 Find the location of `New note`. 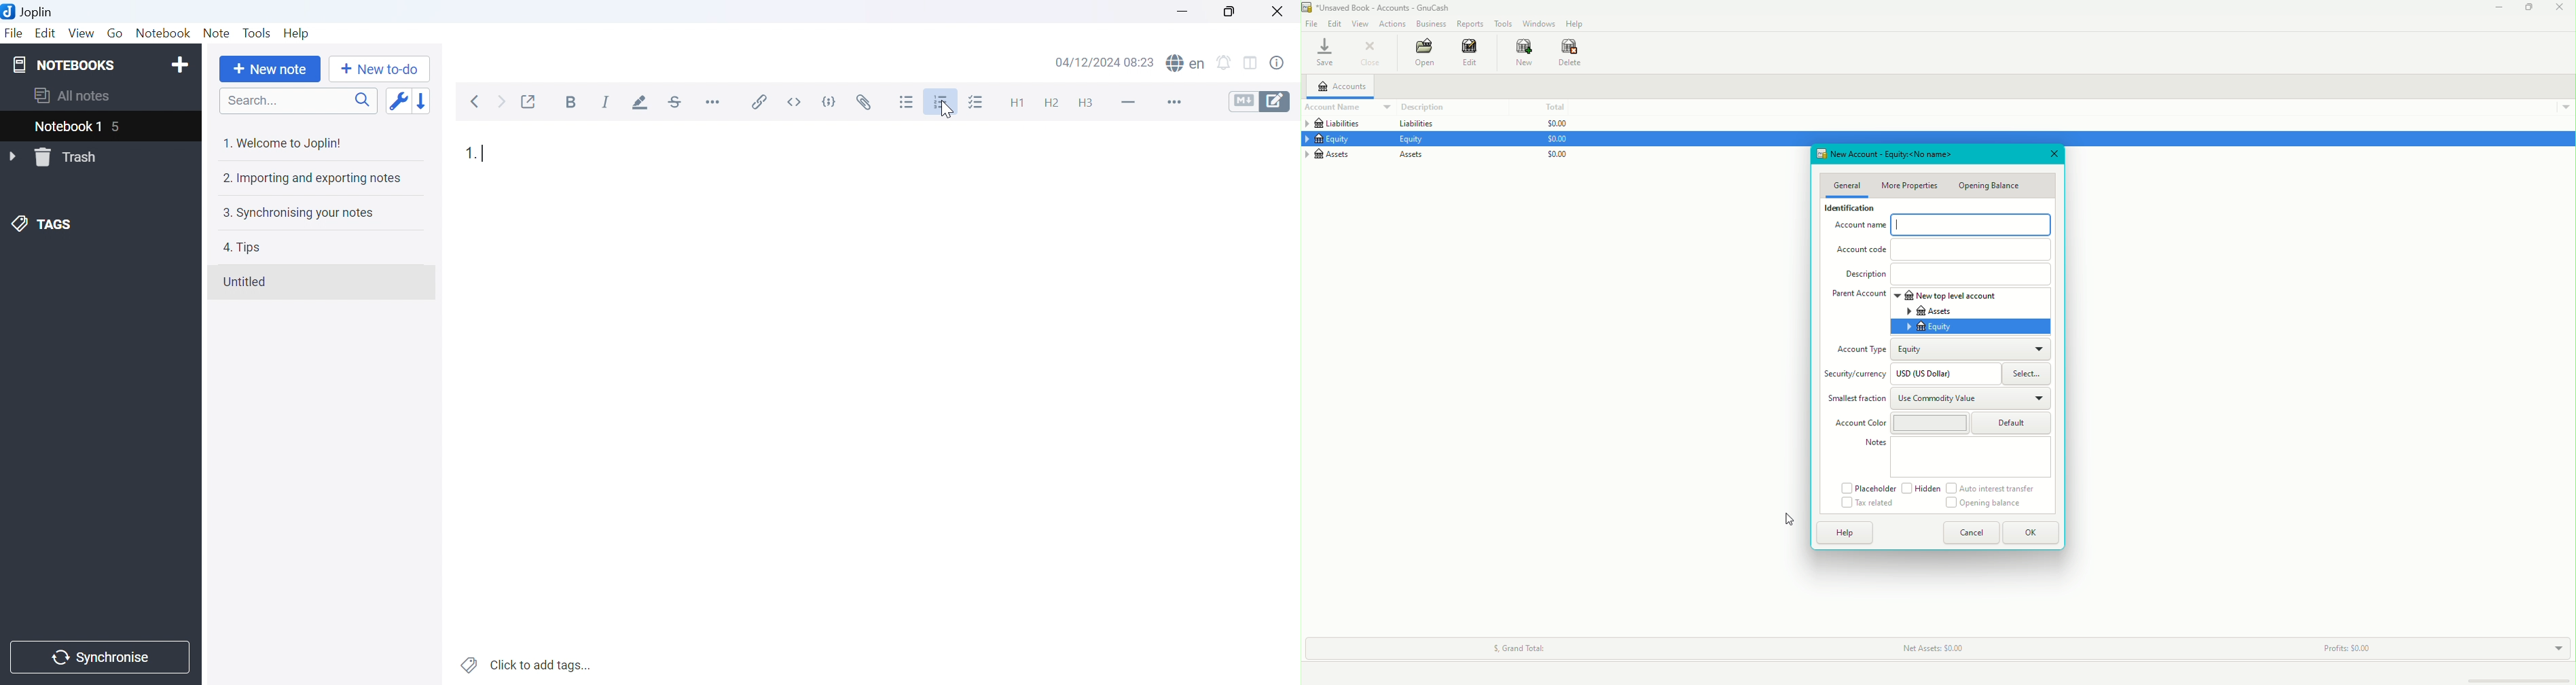

New note is located at coordinates (270, 70).